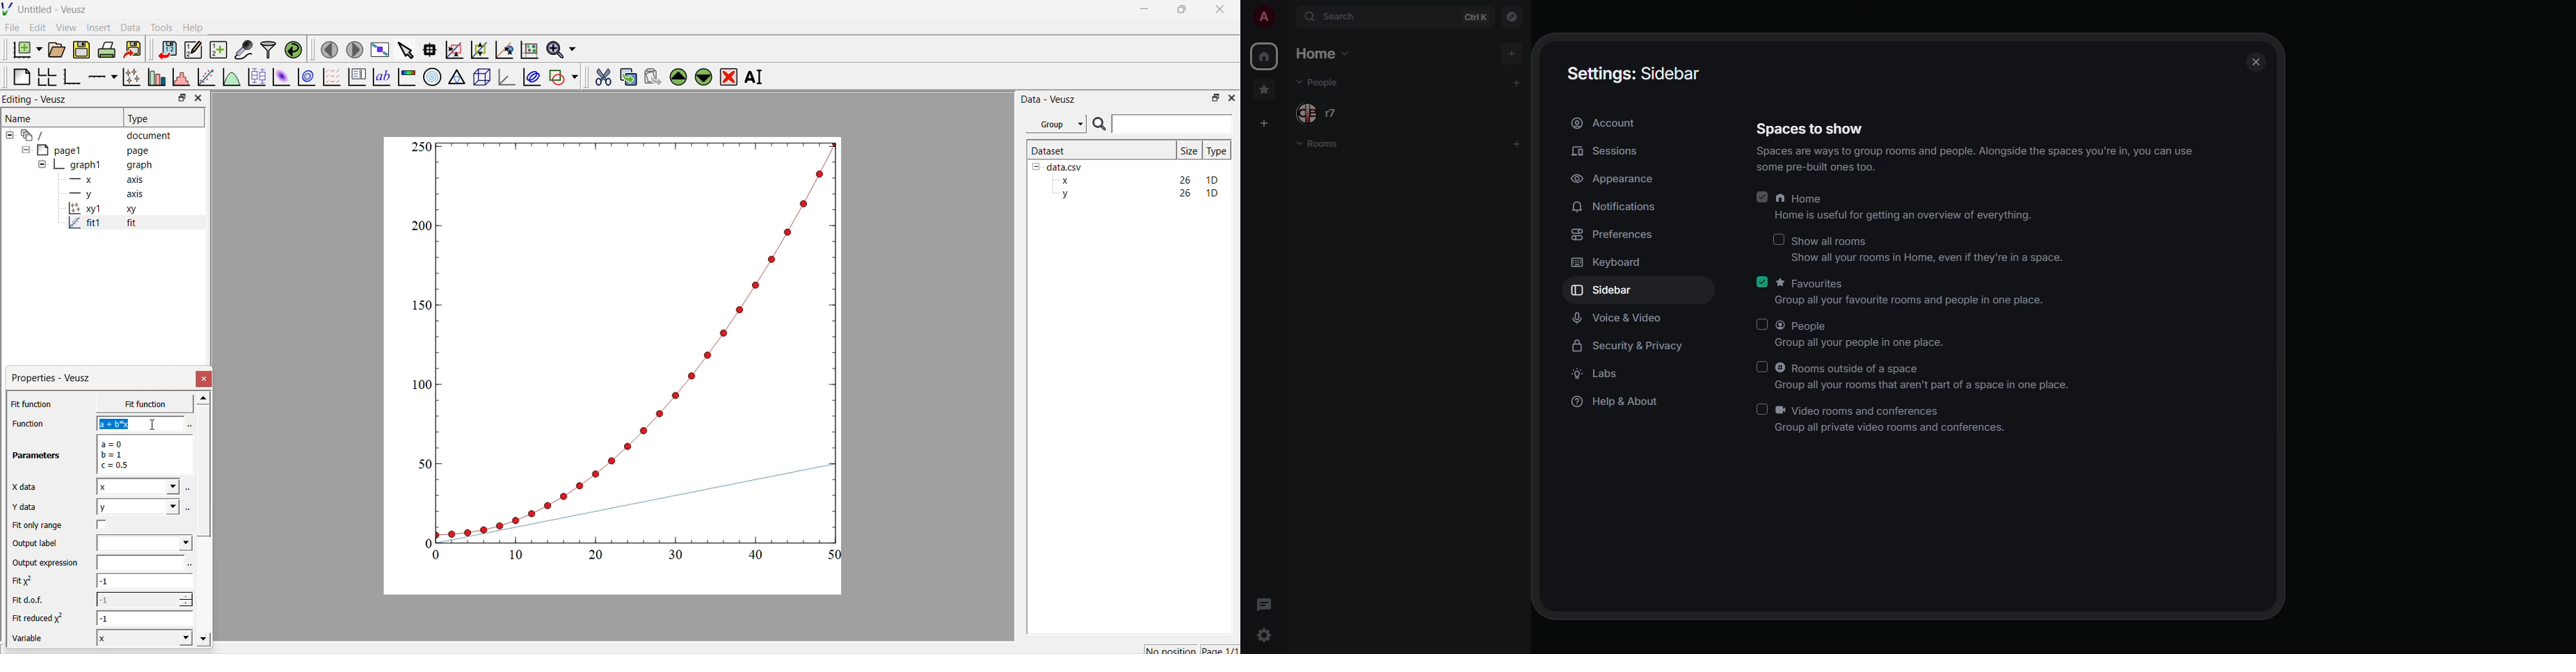 Image resolution: width=2576 pixels, height=672 pixels. Describe the element at coordinates (1221, 13) in the screenshot. I see `Close` at that location.